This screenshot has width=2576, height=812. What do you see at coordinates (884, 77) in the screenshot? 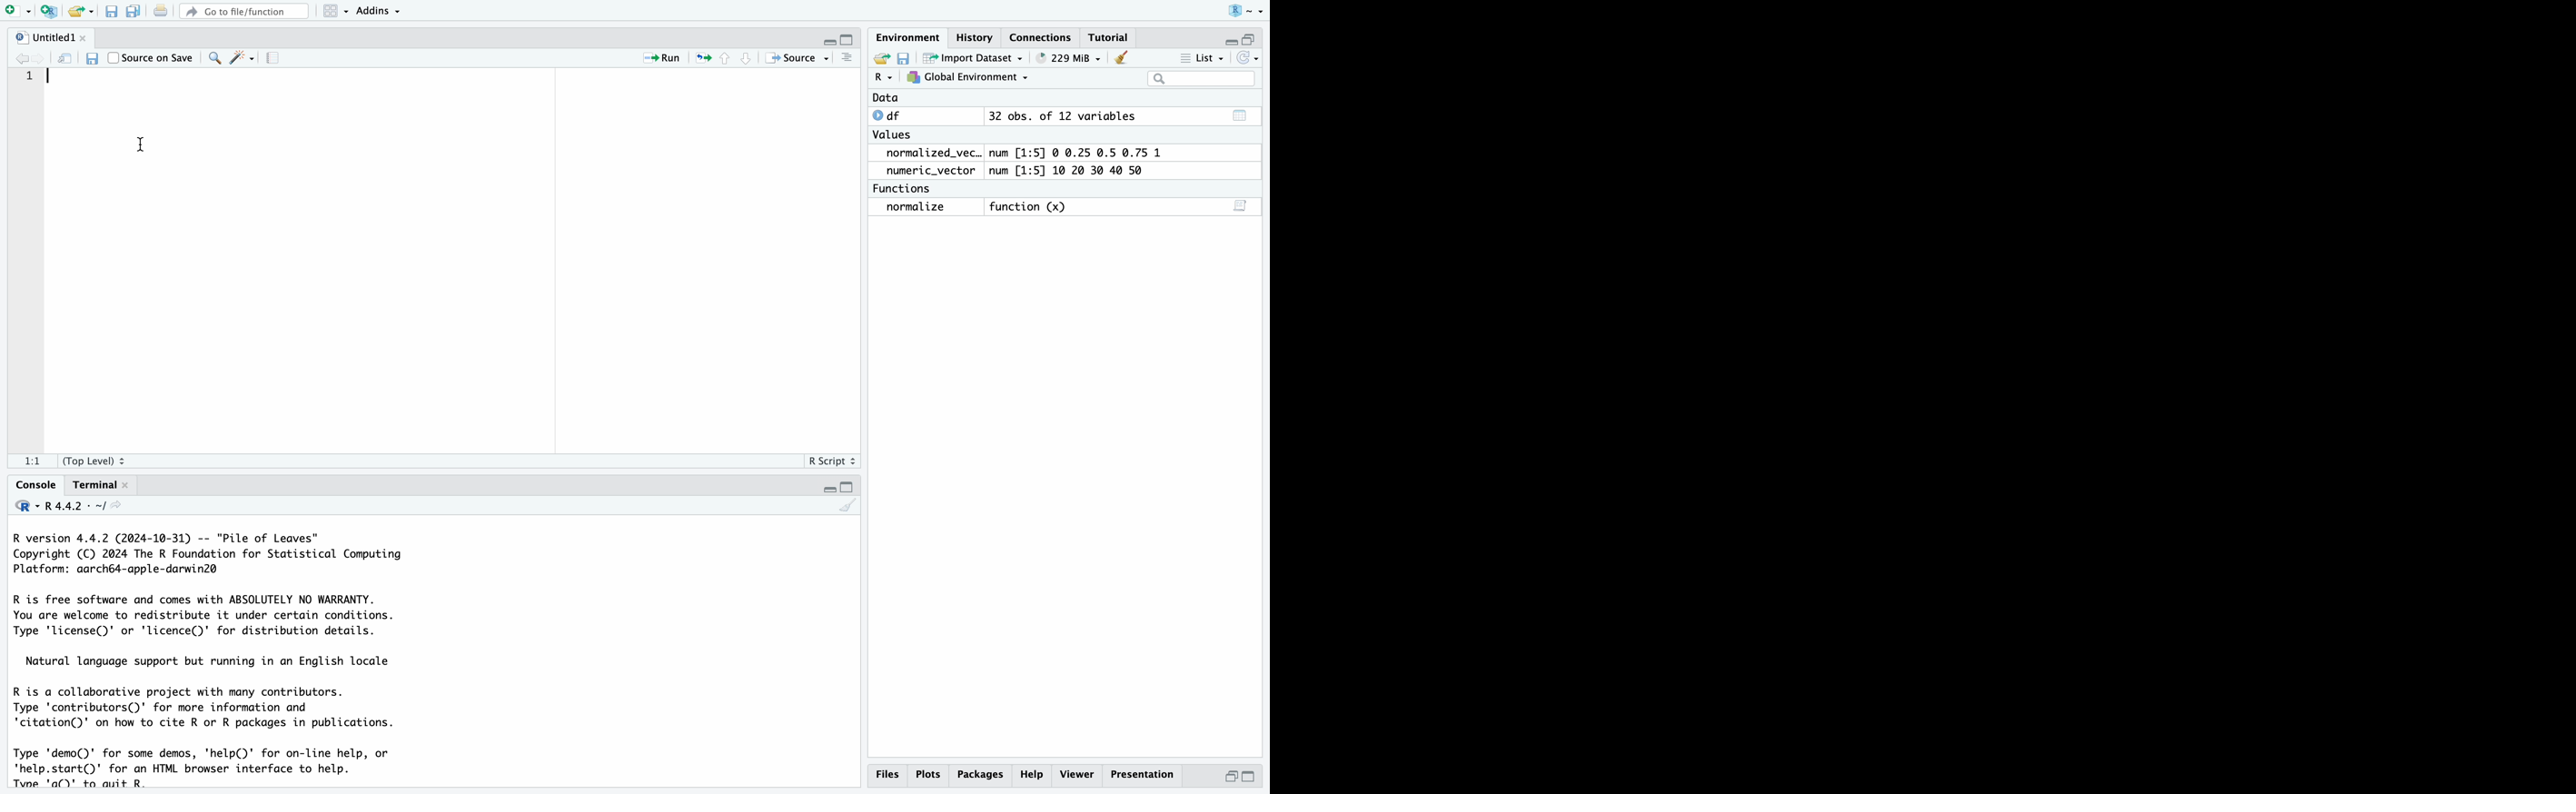
I see `R dropdown` at bounding box center [884, 77].